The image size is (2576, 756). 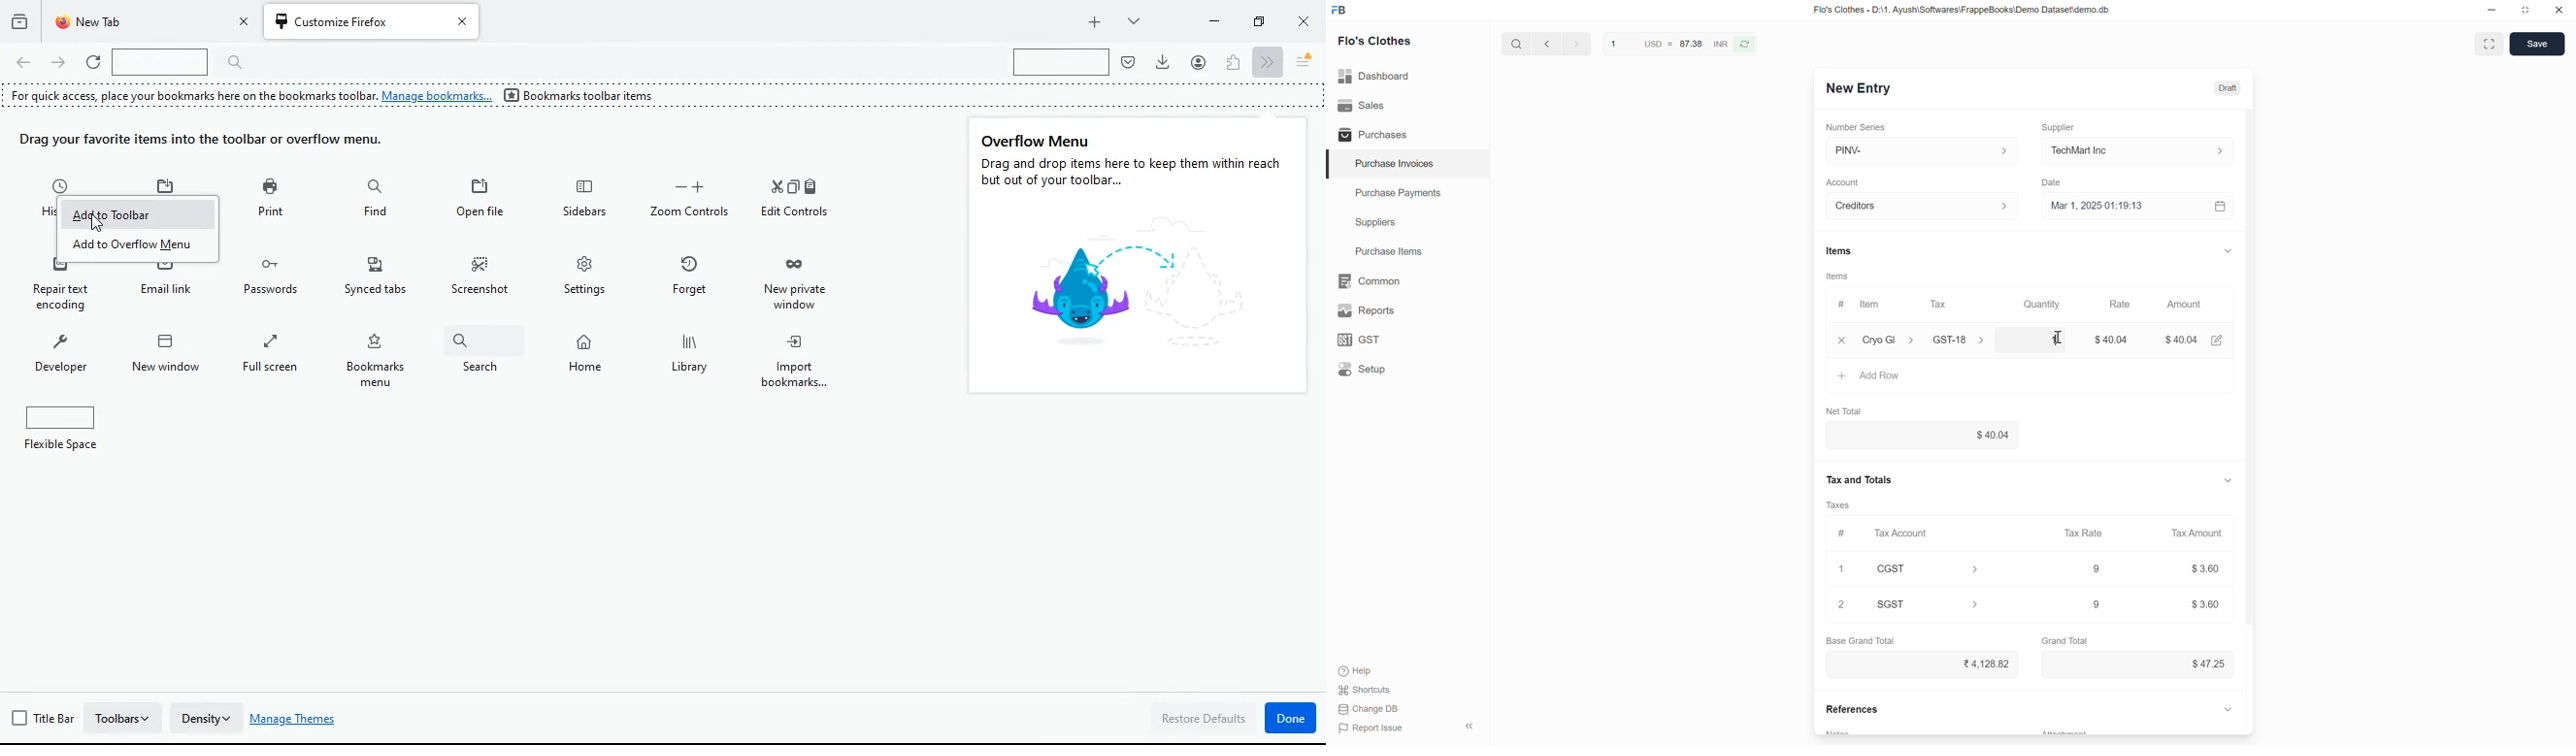 What do you see at coordinates (2192, 533) in the screenshot?
I see `Tax amount` at bounding box center [2192, 533].